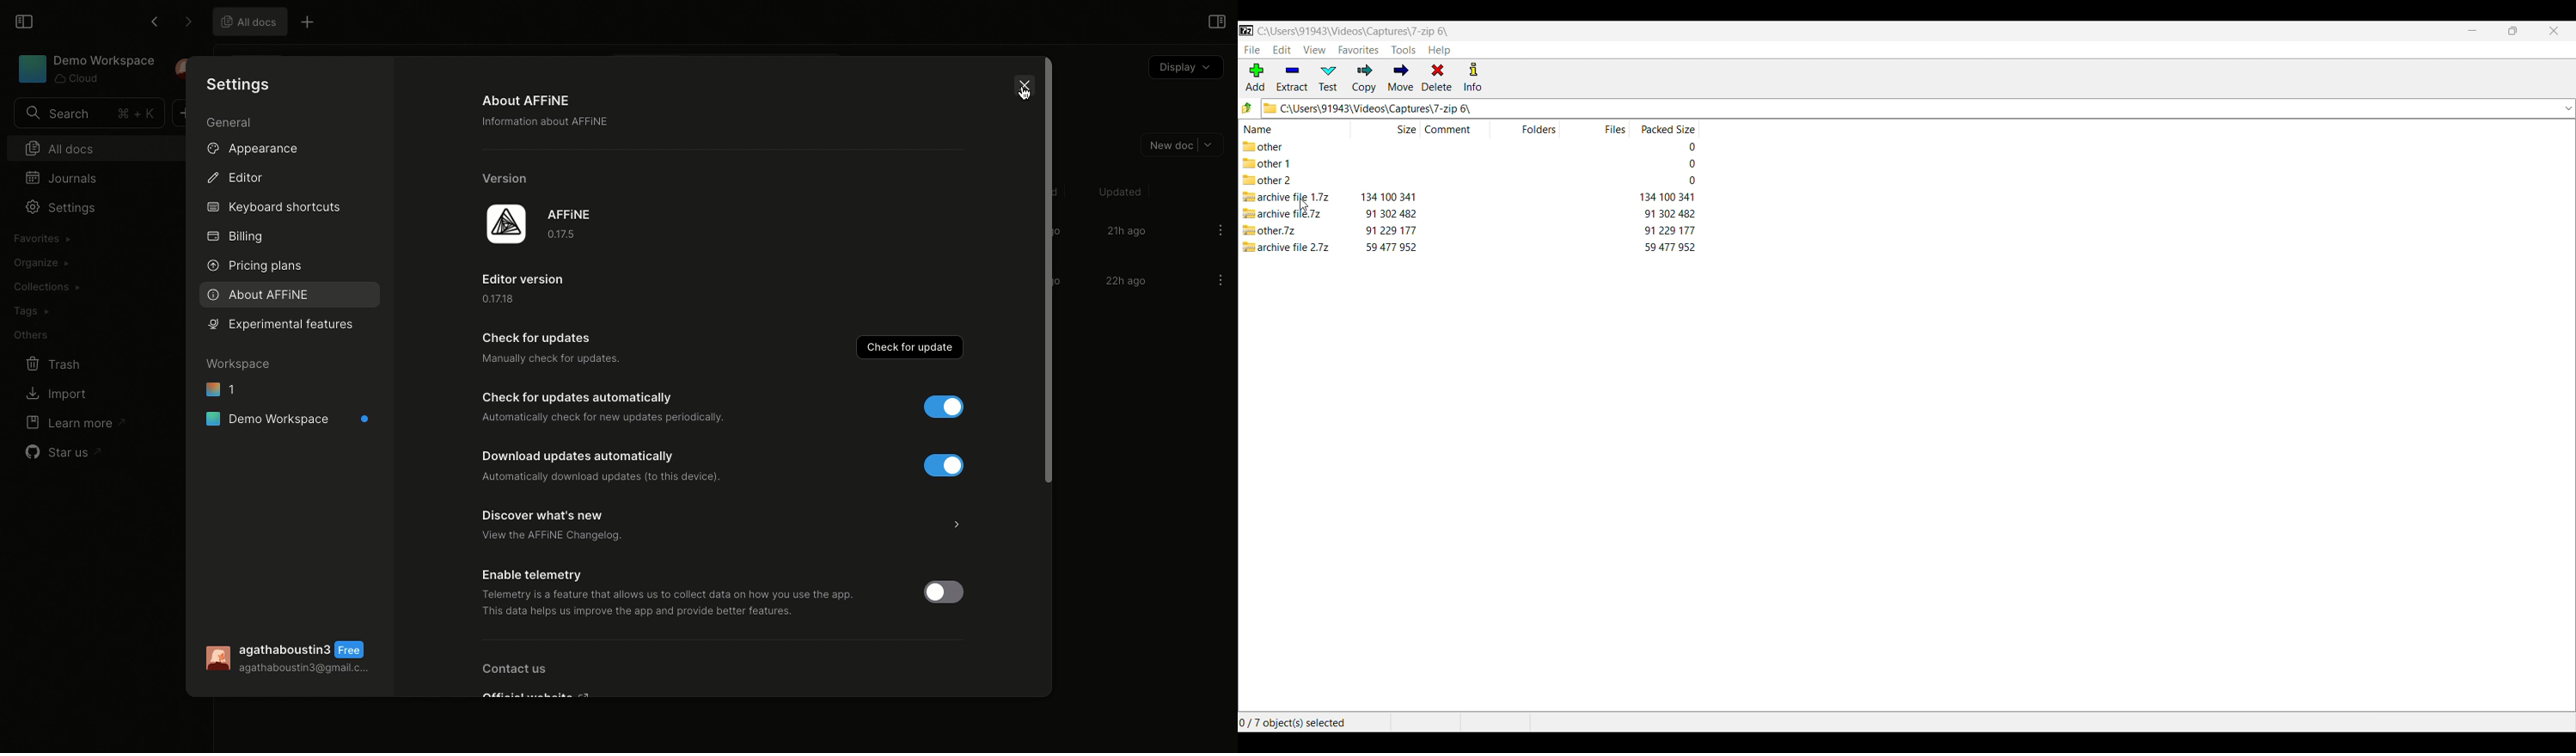 Image resolution: width=2576 pixels, height=756 pixels. Describe the element at coordinates (951, 591) in the screenshot. I see `Disabled` at that location.